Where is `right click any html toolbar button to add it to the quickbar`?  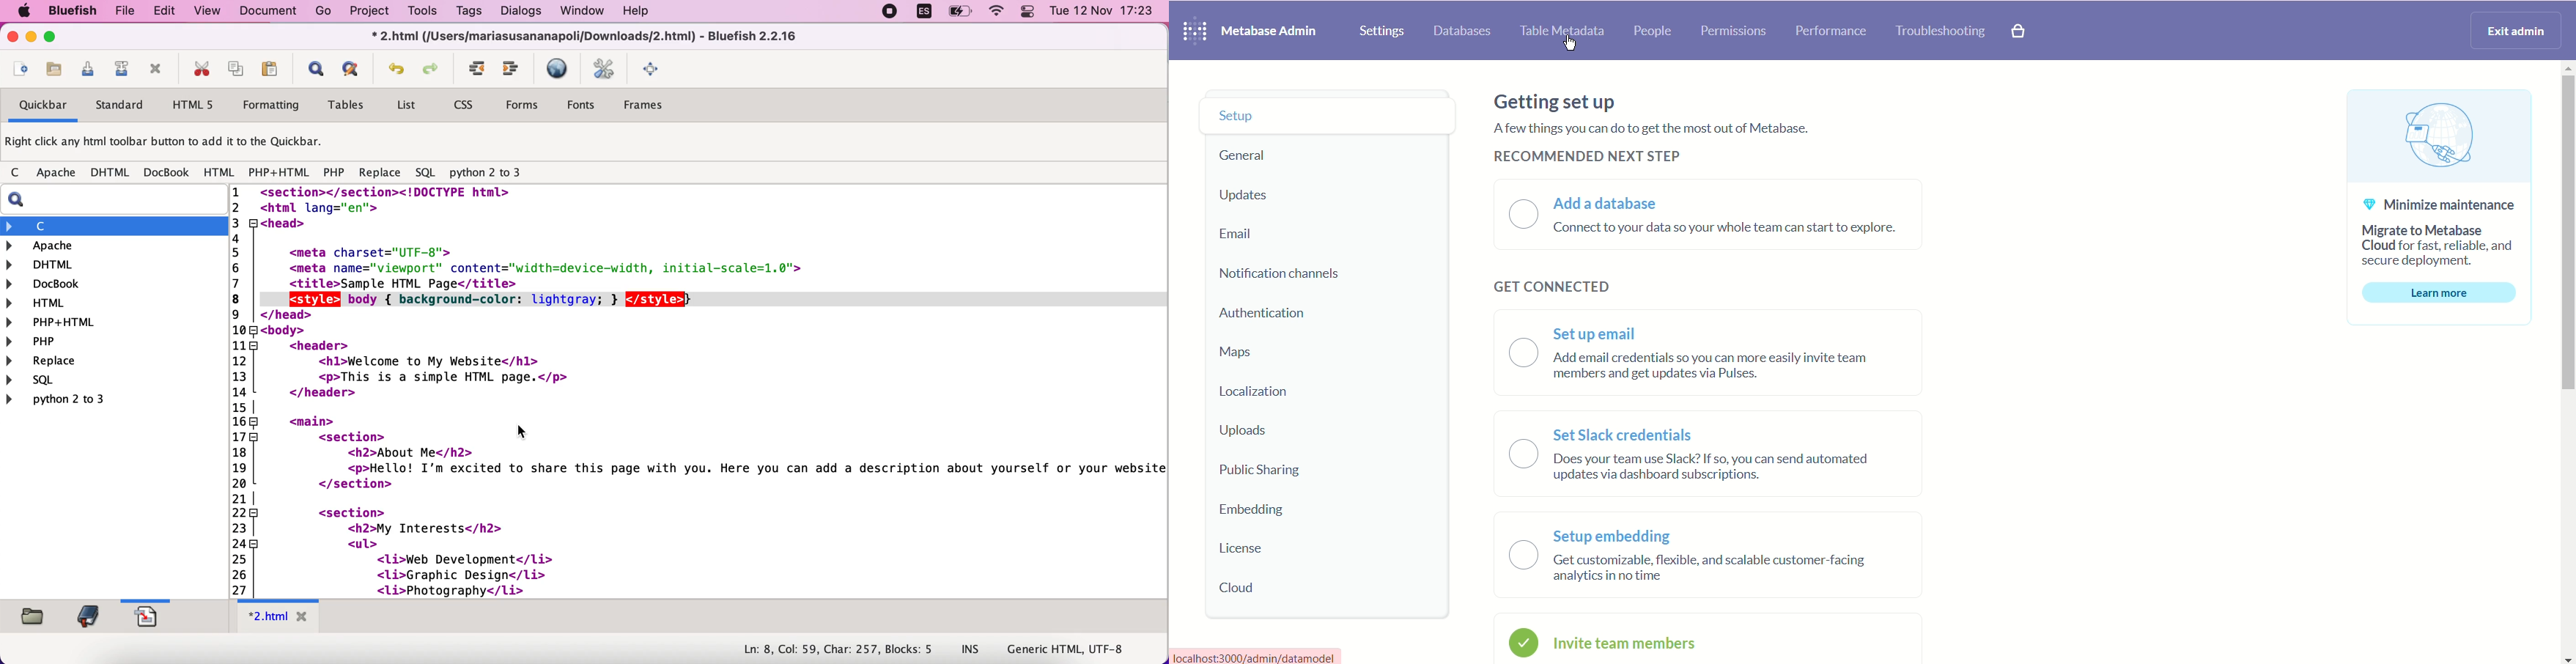
right click any html toolbar button to add it to the quickbar is located at coordinates (169, 142).